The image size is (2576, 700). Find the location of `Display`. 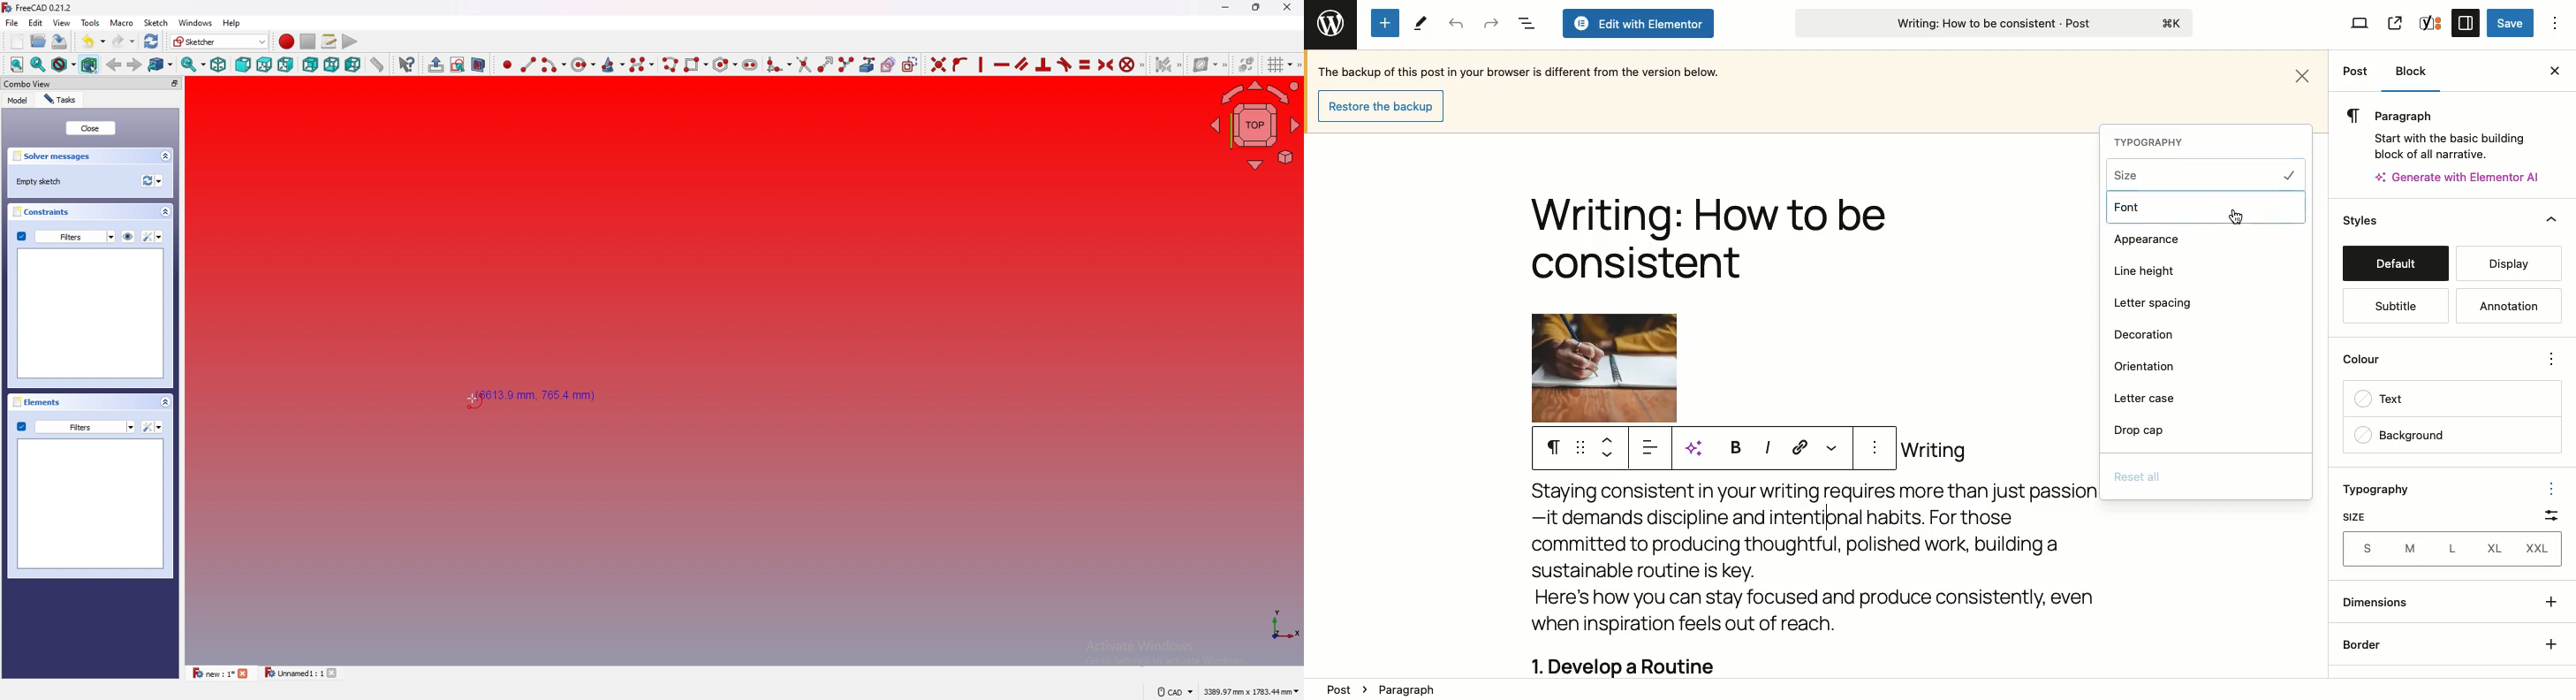

Display is located at coordinates (2510, 263).